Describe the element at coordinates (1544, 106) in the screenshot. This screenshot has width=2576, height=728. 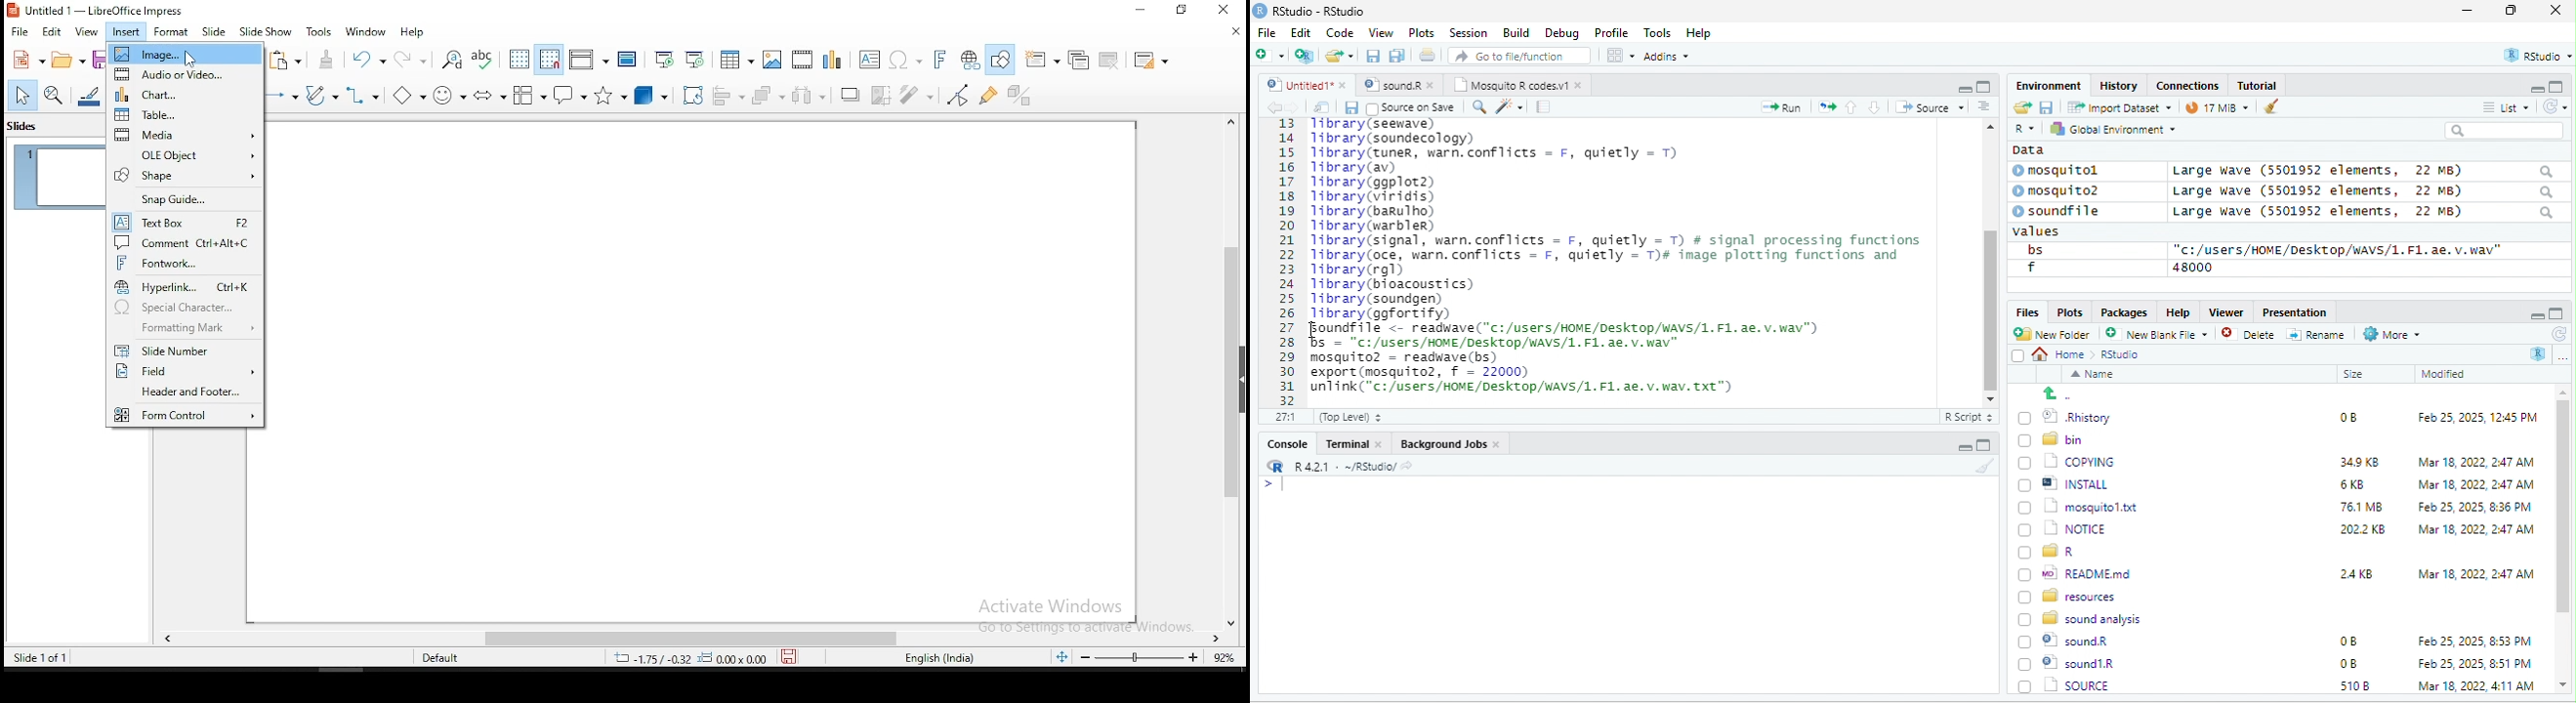
I see `note` at that location.